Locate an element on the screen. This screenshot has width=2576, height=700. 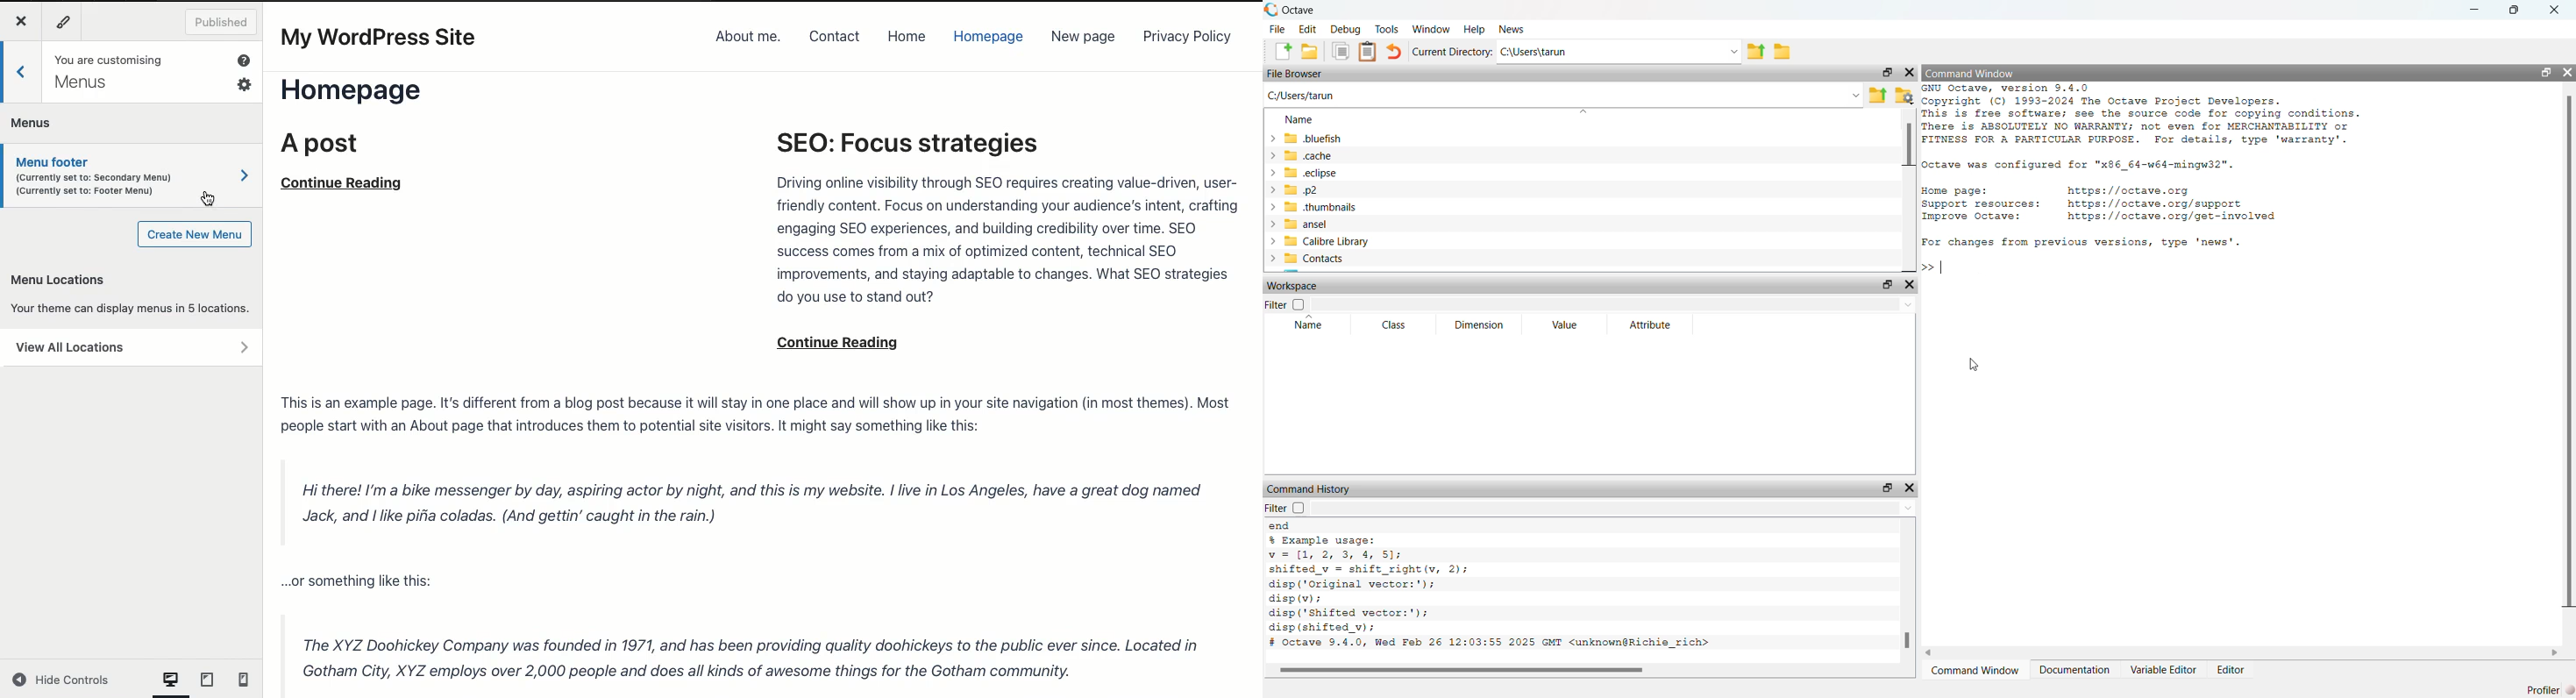
tools is located at coordinates (1386, 29).